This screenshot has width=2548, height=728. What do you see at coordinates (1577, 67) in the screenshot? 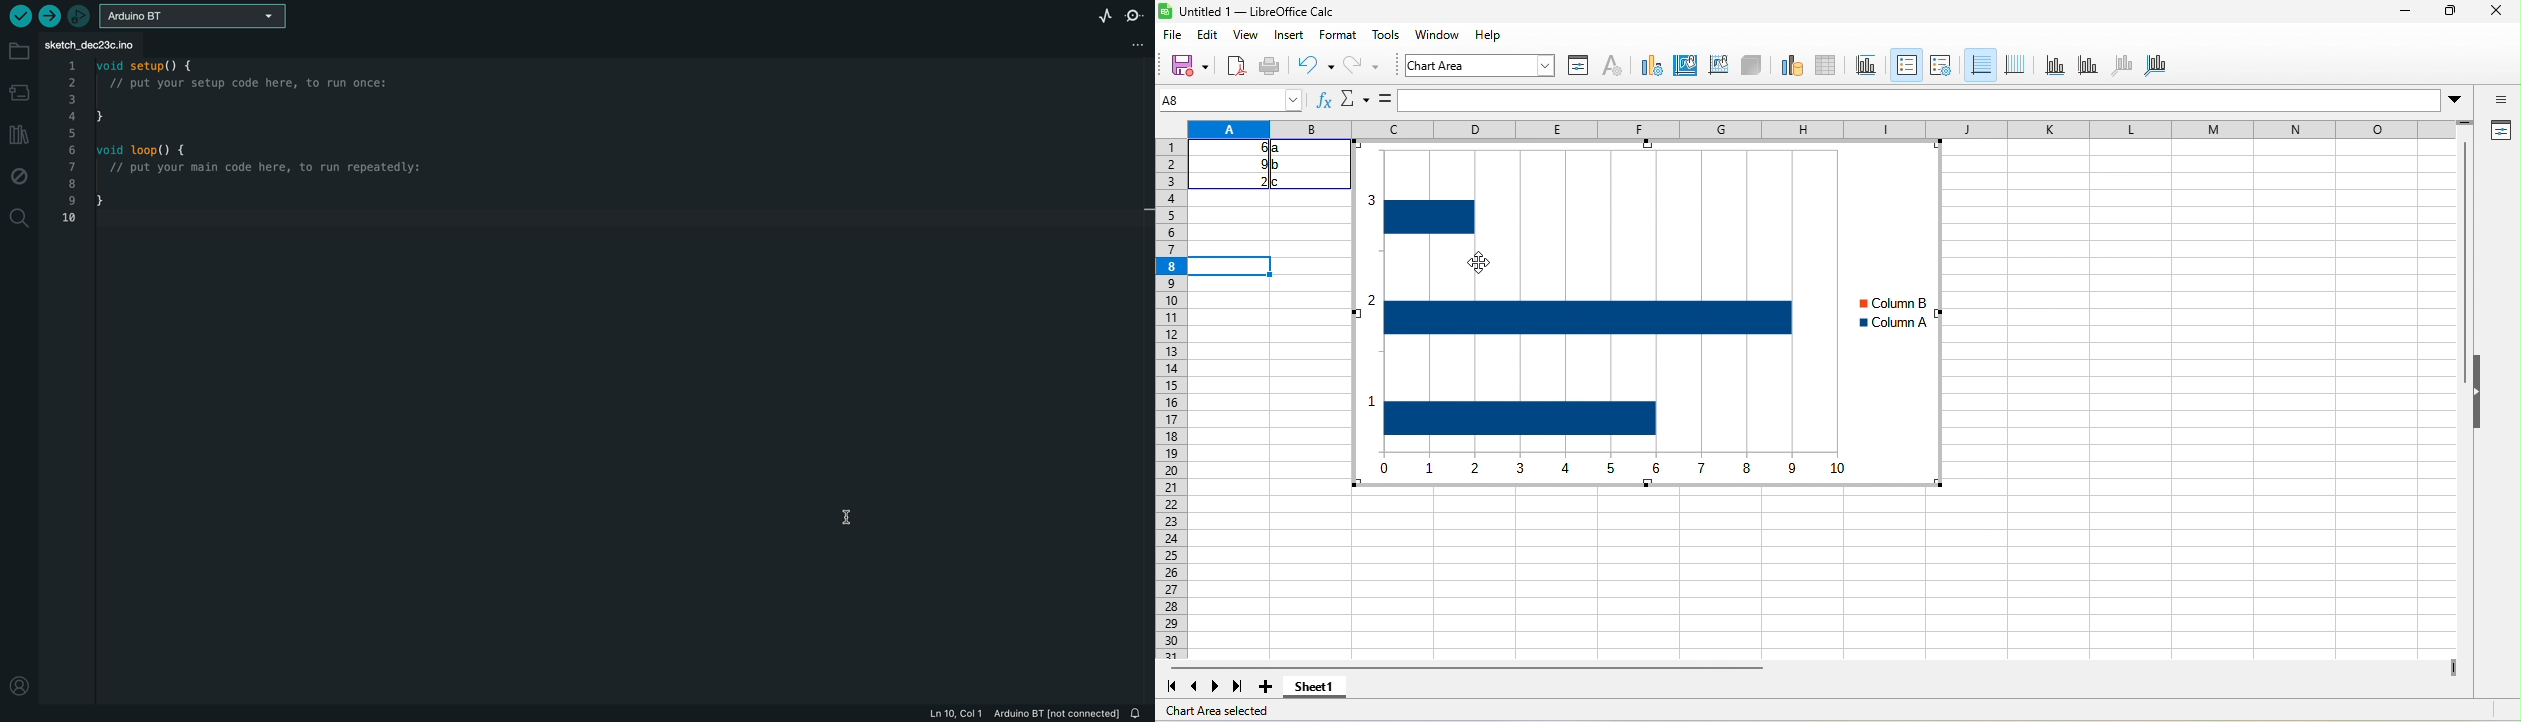
I see `format selection` at bounding box center [1577, 67].